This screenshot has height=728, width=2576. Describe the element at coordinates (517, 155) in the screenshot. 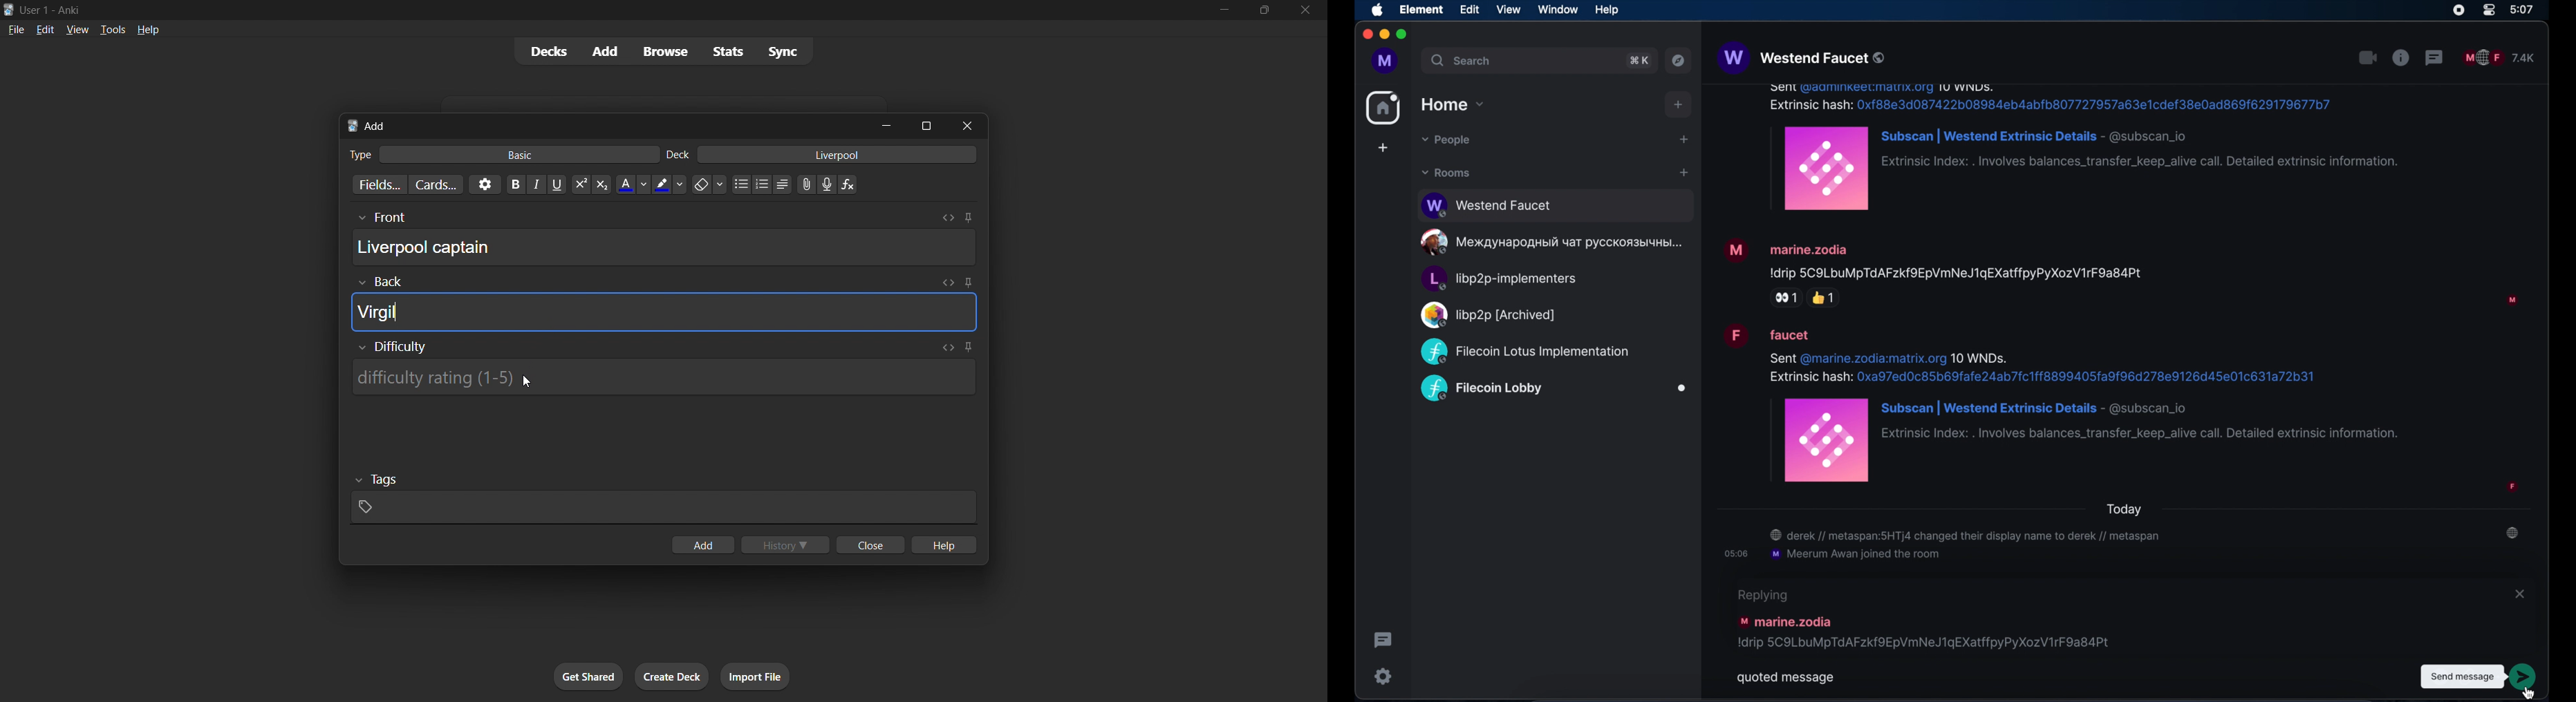

I see `basic card type` at that location.